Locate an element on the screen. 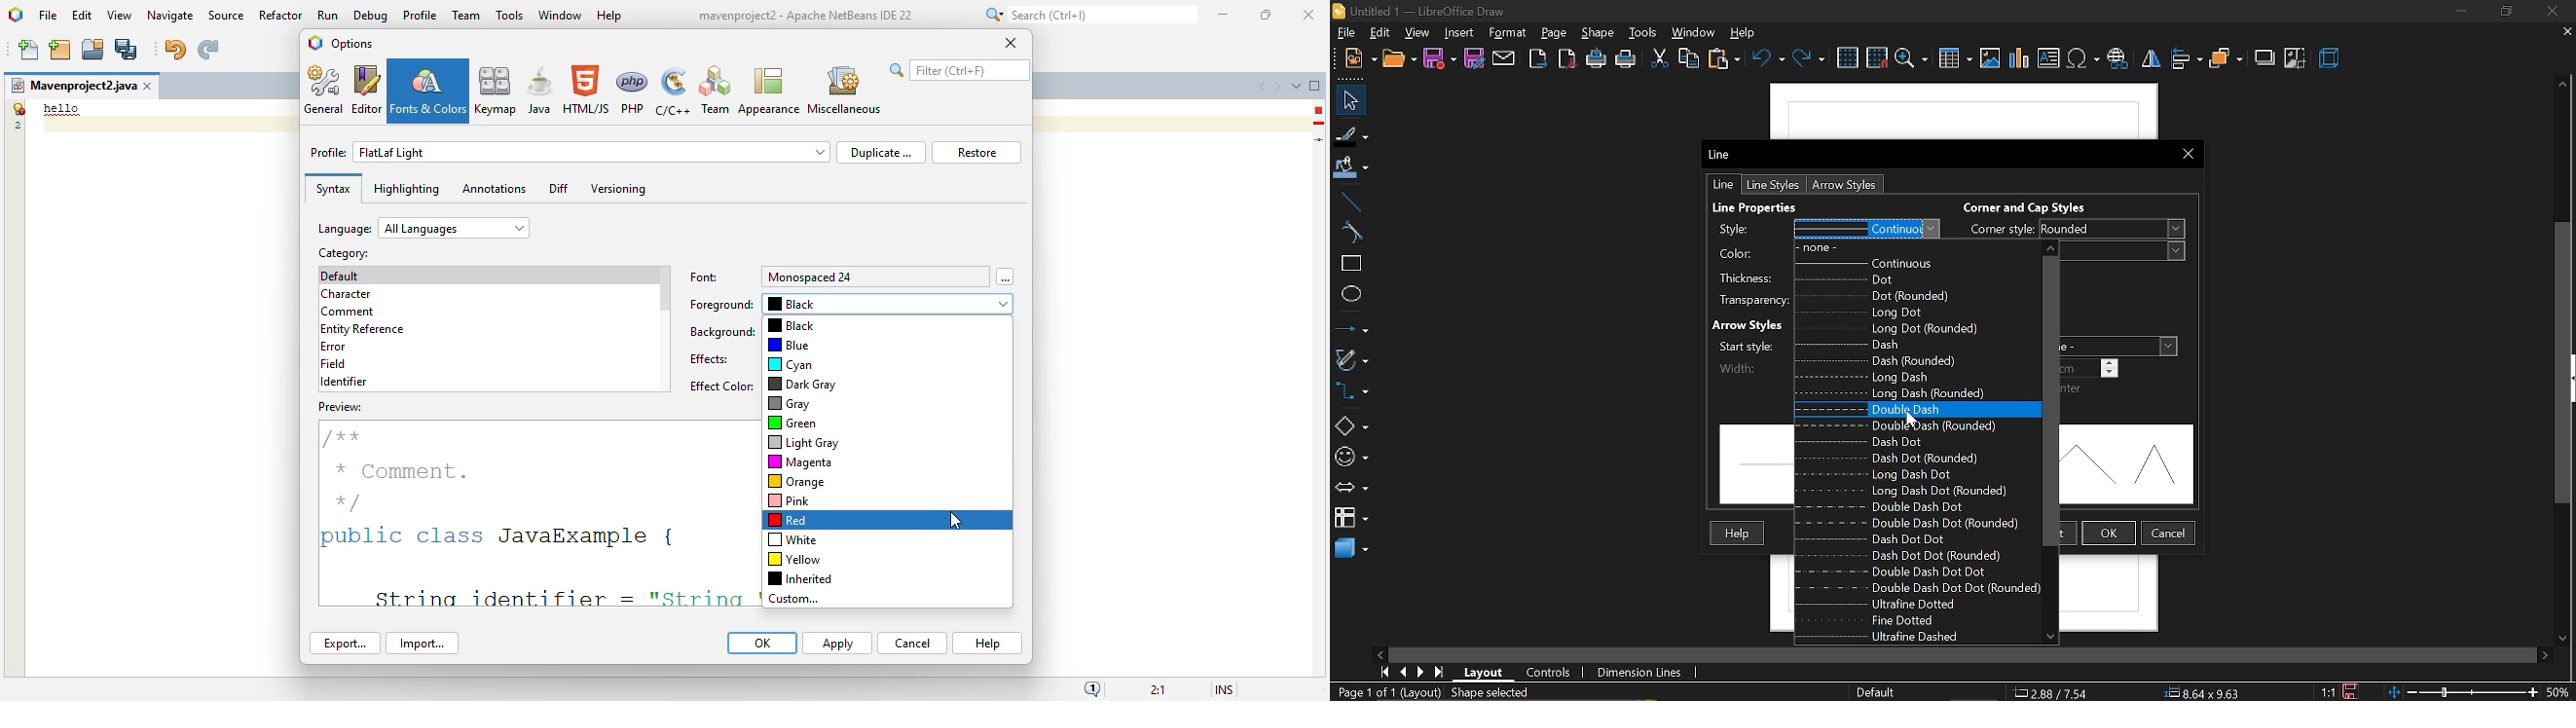 The width and height of the screenshot is (2576, 728). Fine dotted is located at coordinates (1918, 621).